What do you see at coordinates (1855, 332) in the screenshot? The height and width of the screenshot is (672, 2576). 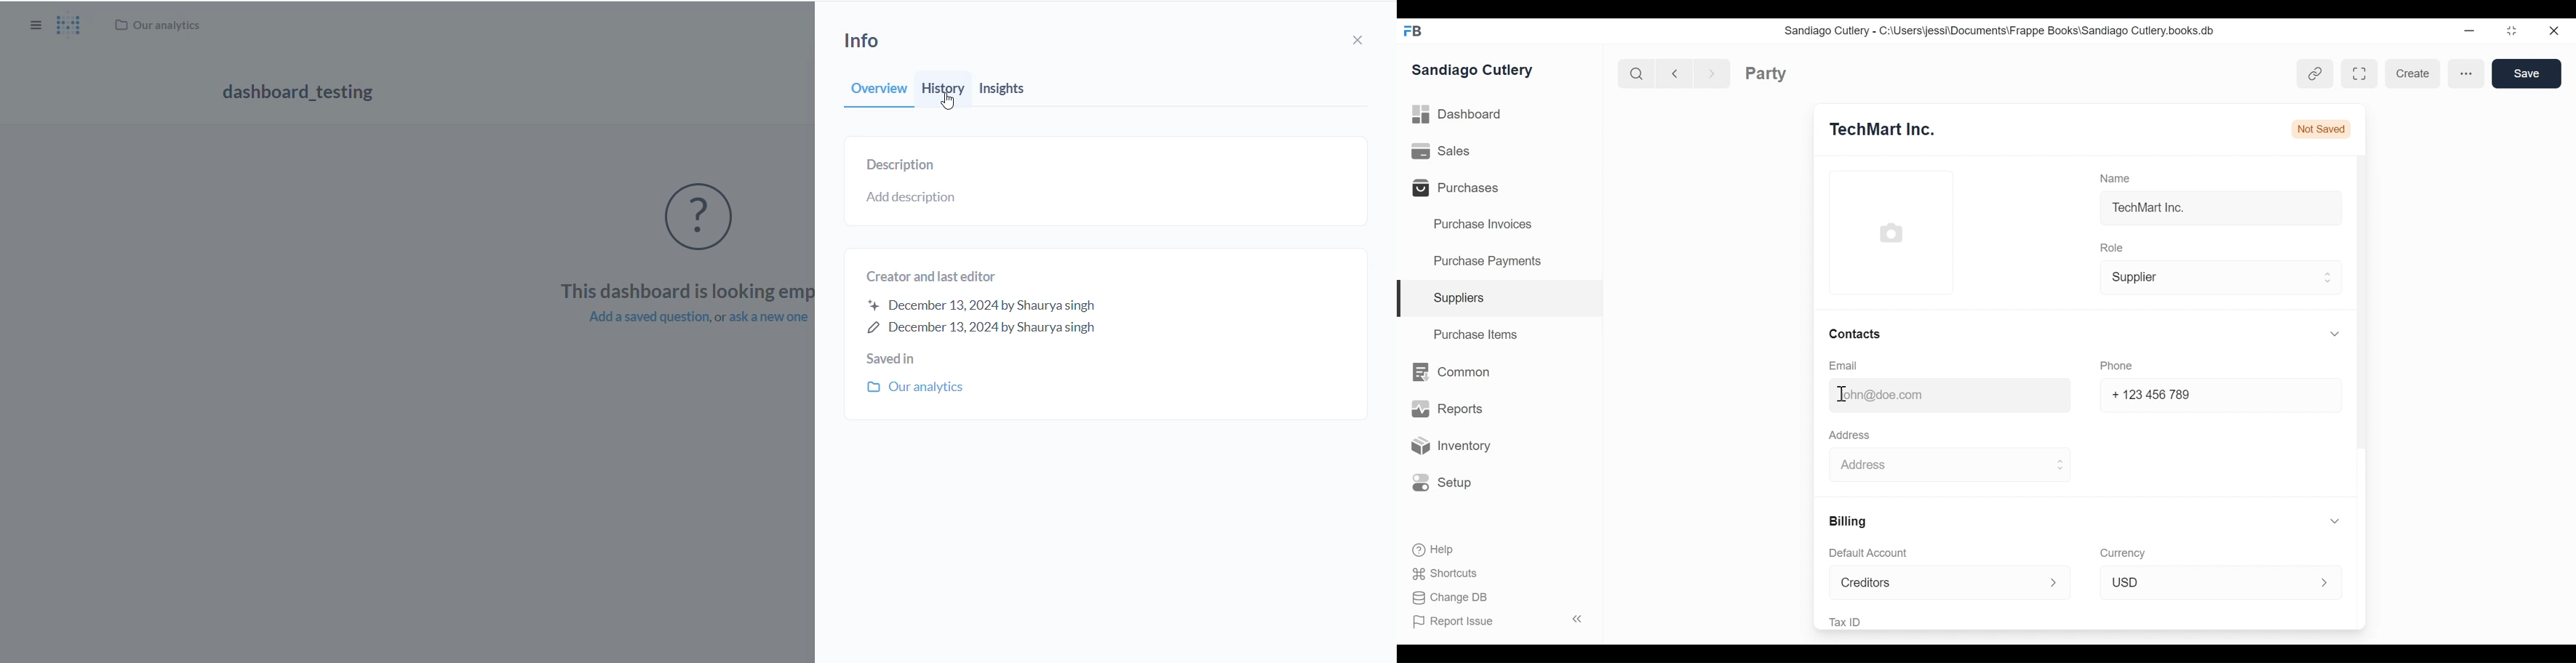 I see `Contacts` at bounding box center [1855, 332].